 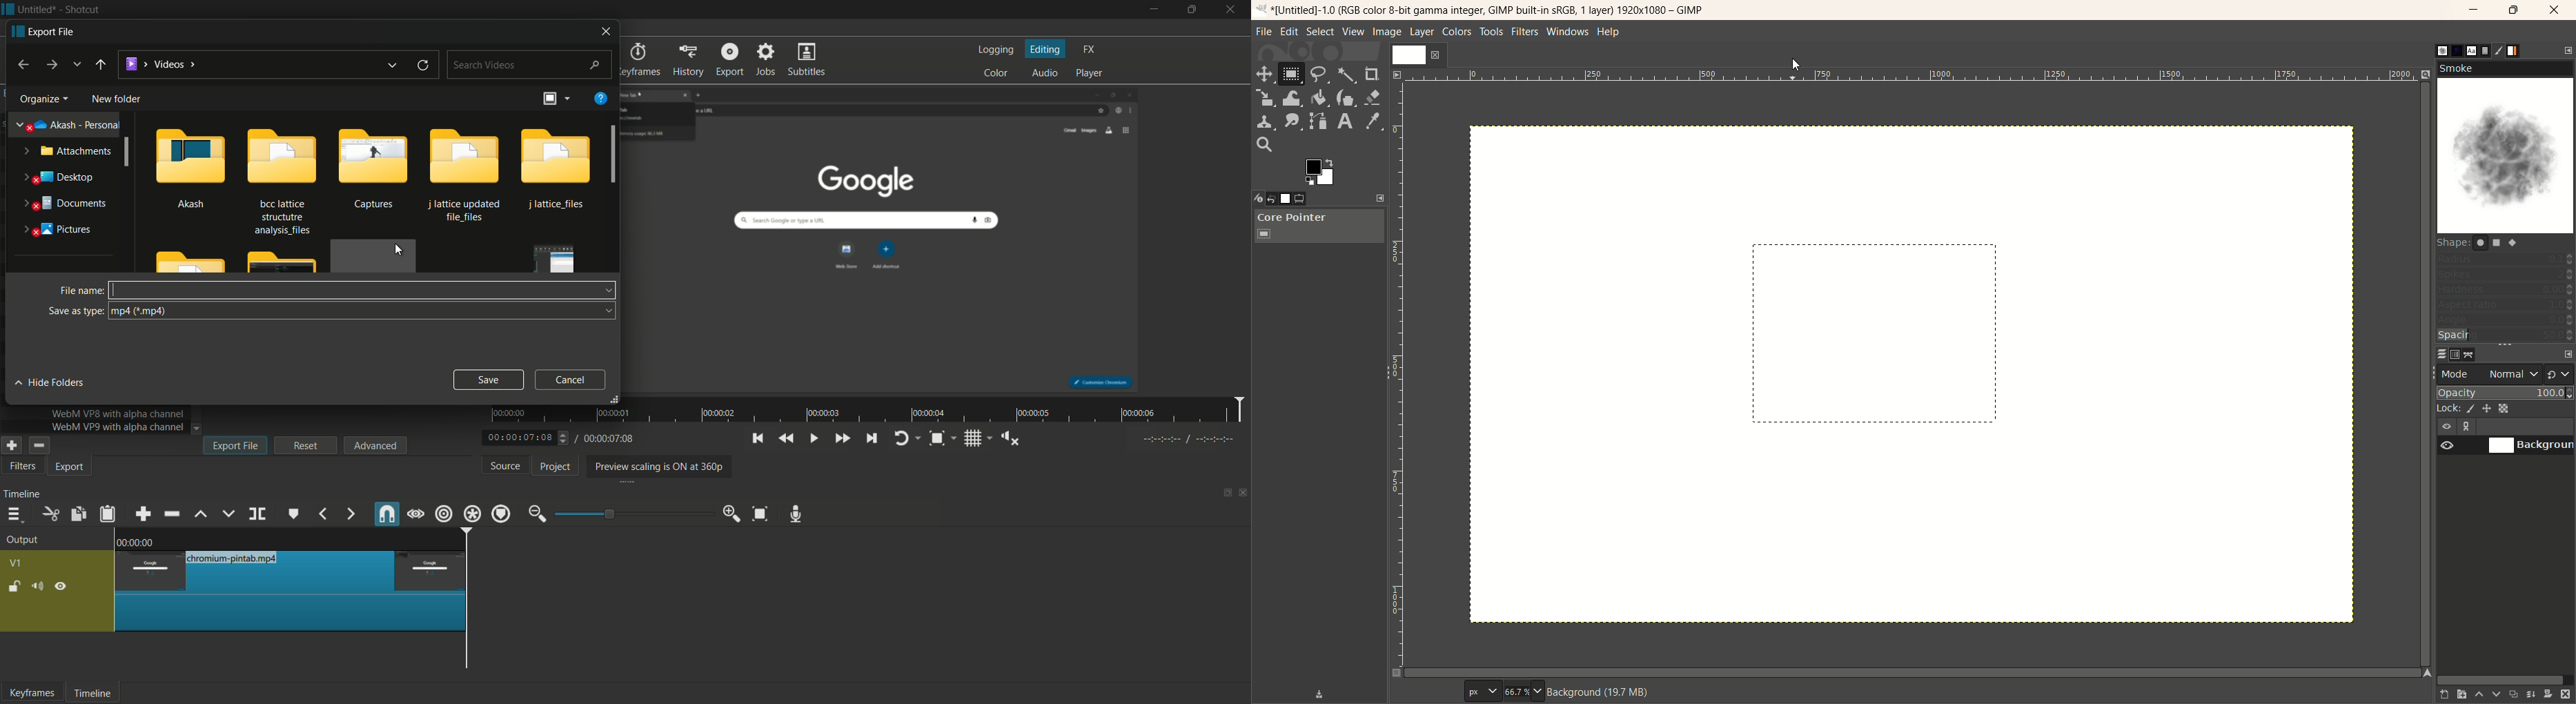 I want to click on previous location, so click(x=390, y=66).